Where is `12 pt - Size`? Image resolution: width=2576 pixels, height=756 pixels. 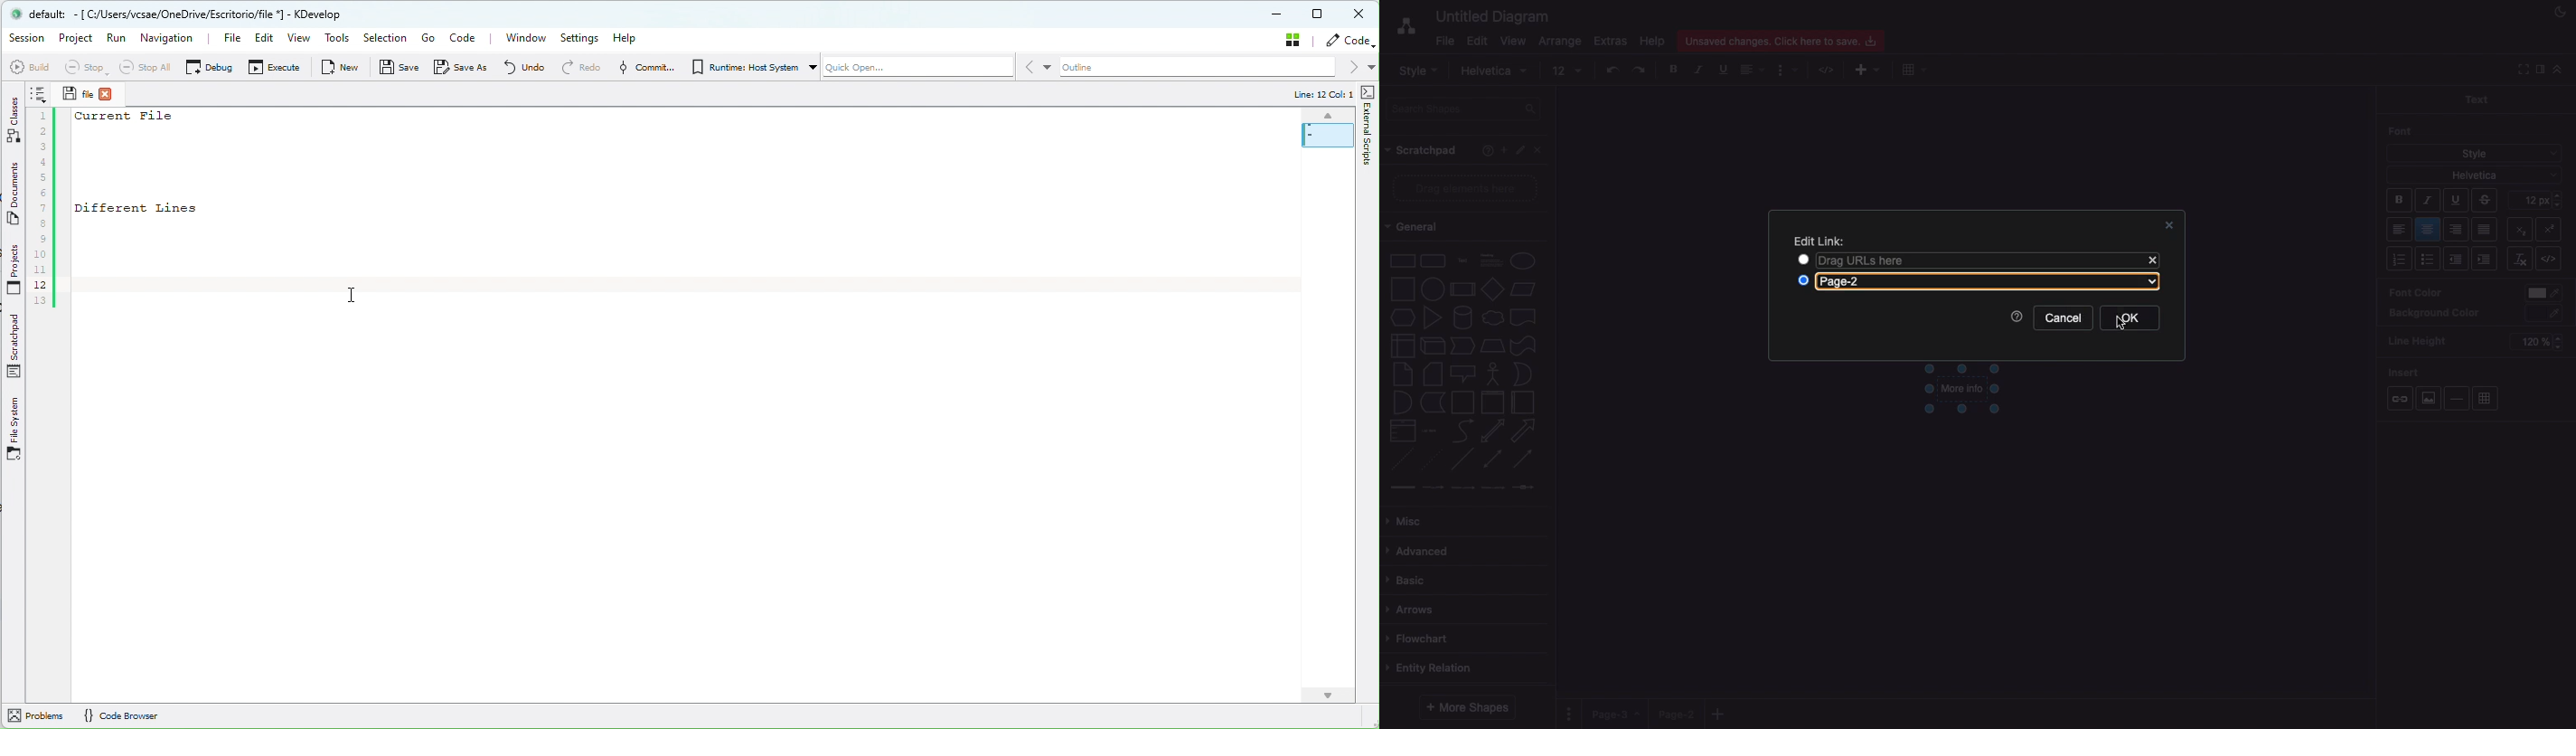
12 pt - Size is located at coordinates (2539, 199).